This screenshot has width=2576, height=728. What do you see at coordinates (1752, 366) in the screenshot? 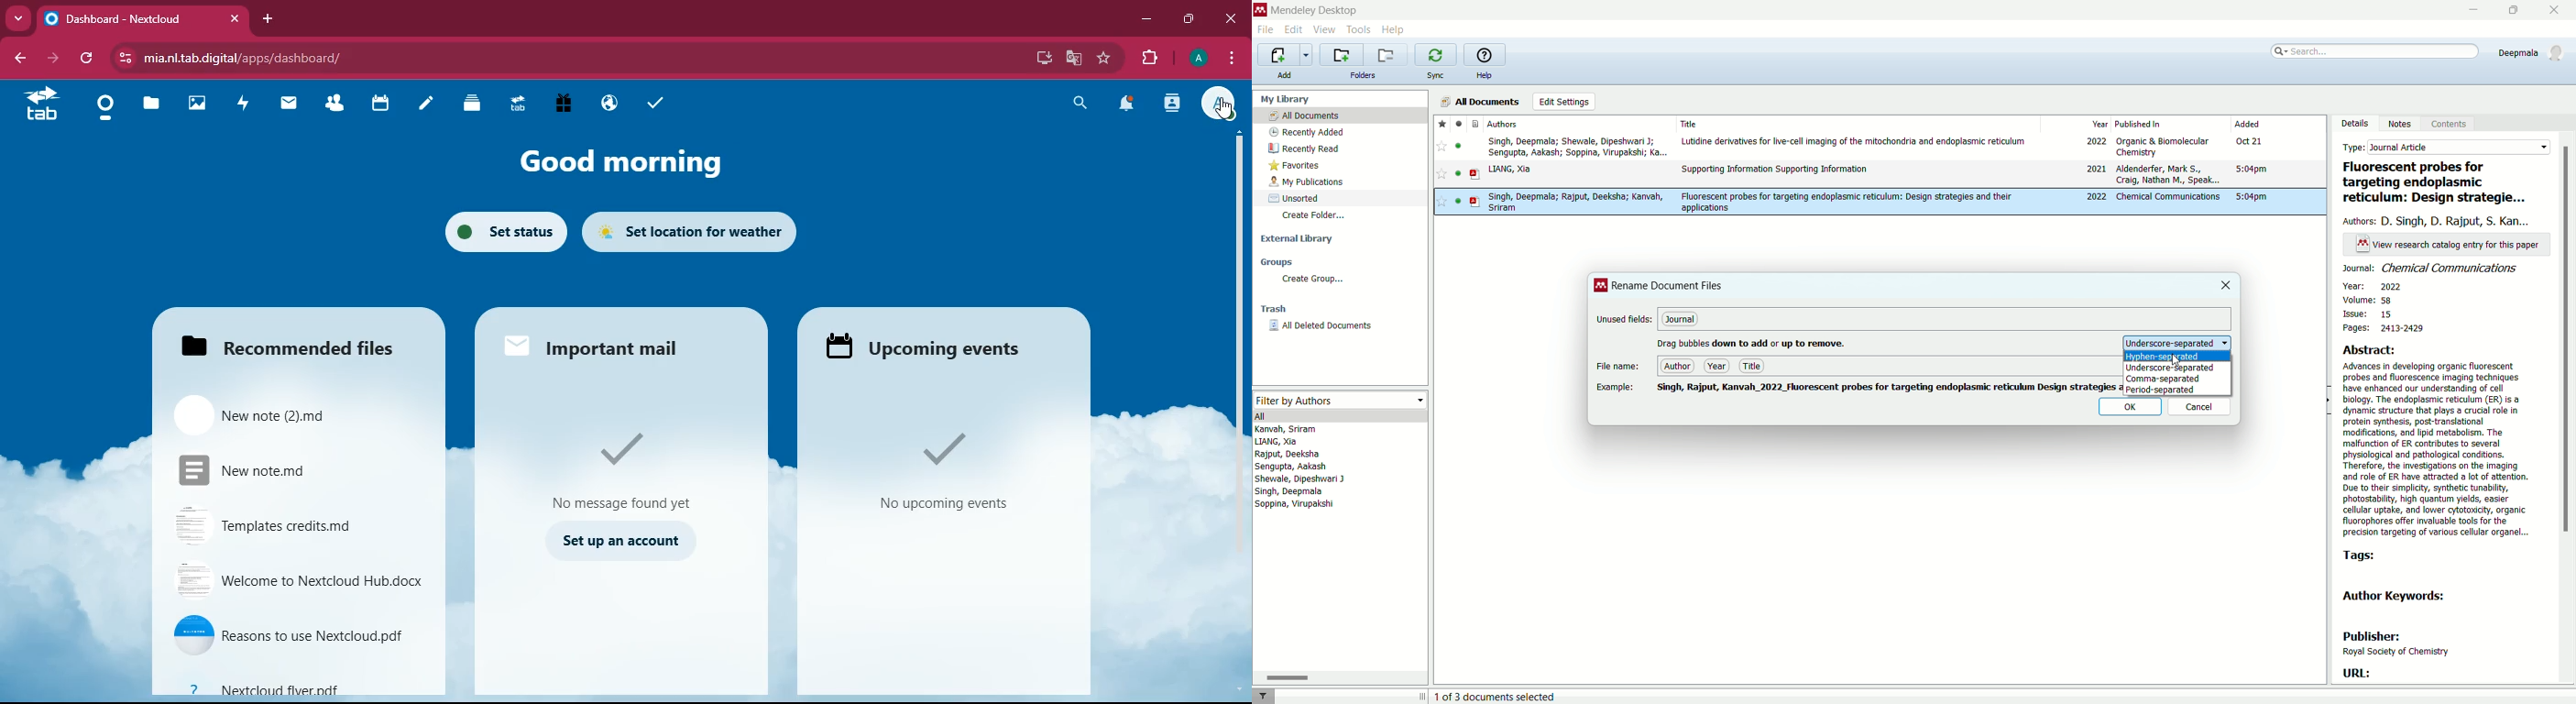
I see `title` at bounding box center [1752, 366].